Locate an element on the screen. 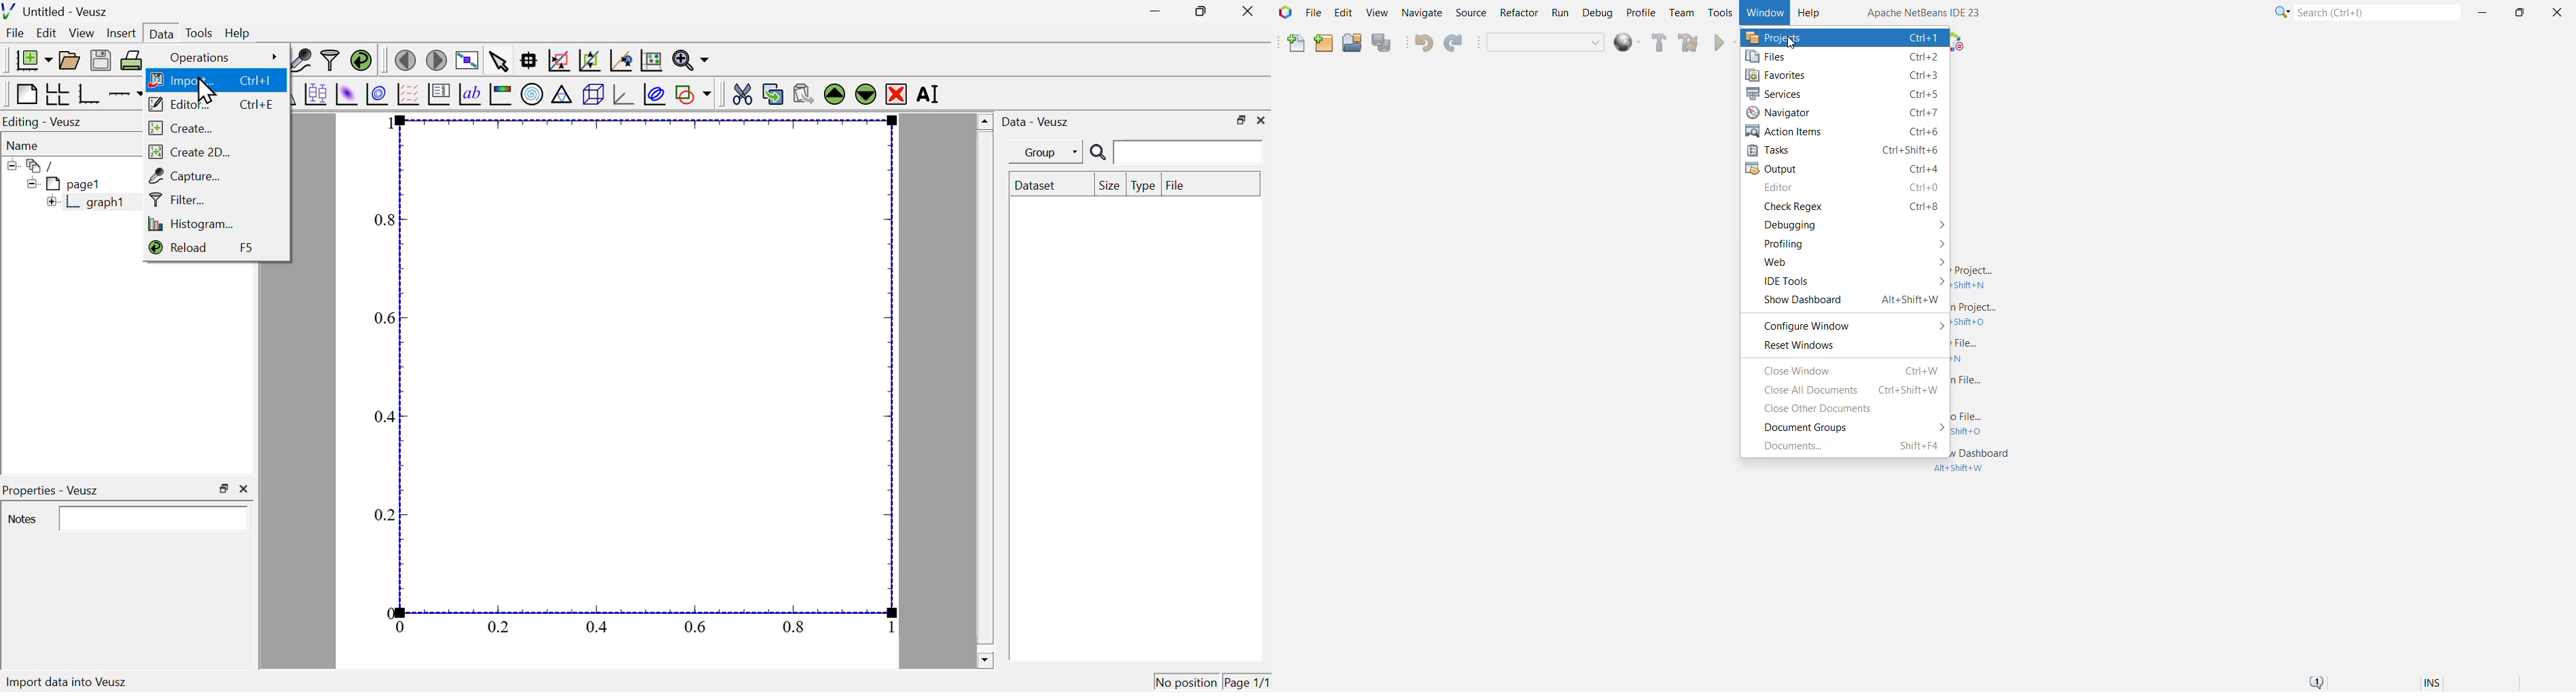 The image size is (2576, 700). search is located at coordinates (1173, 153).